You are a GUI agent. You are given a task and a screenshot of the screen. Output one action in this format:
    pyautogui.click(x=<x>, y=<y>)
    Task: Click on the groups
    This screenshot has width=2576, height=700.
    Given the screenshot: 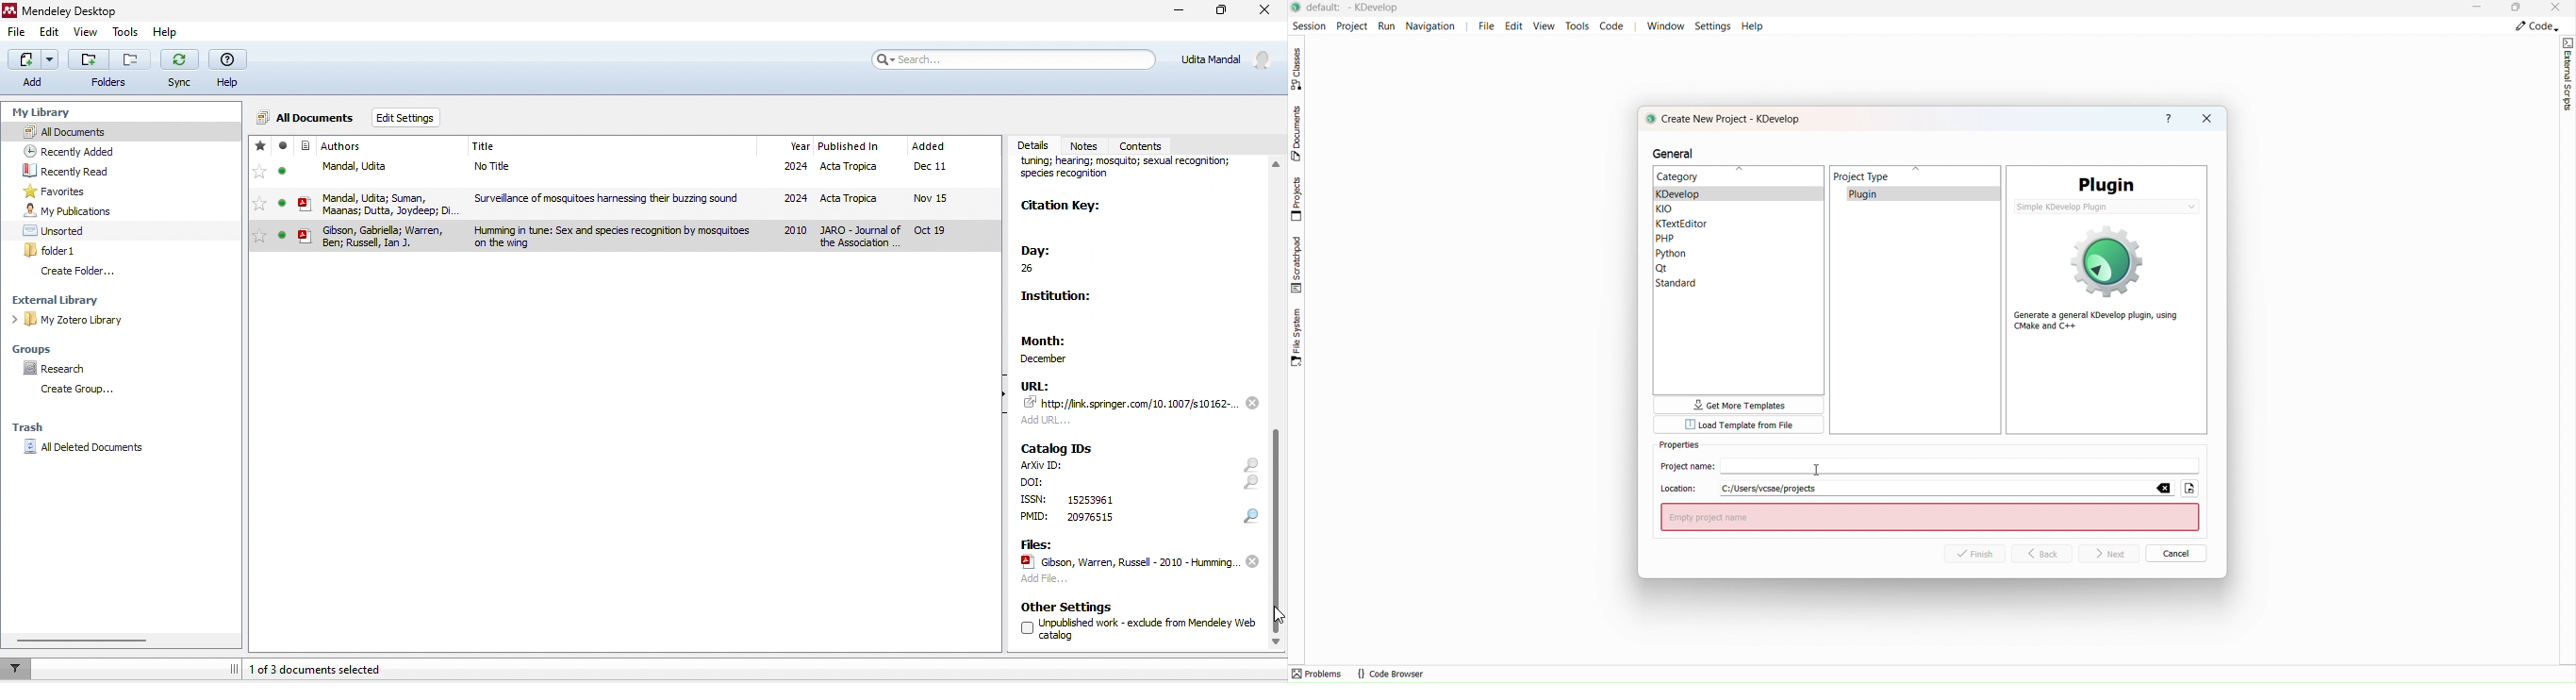 What is the action you would take?
    pyautogui.click(x=39, y=347)
    